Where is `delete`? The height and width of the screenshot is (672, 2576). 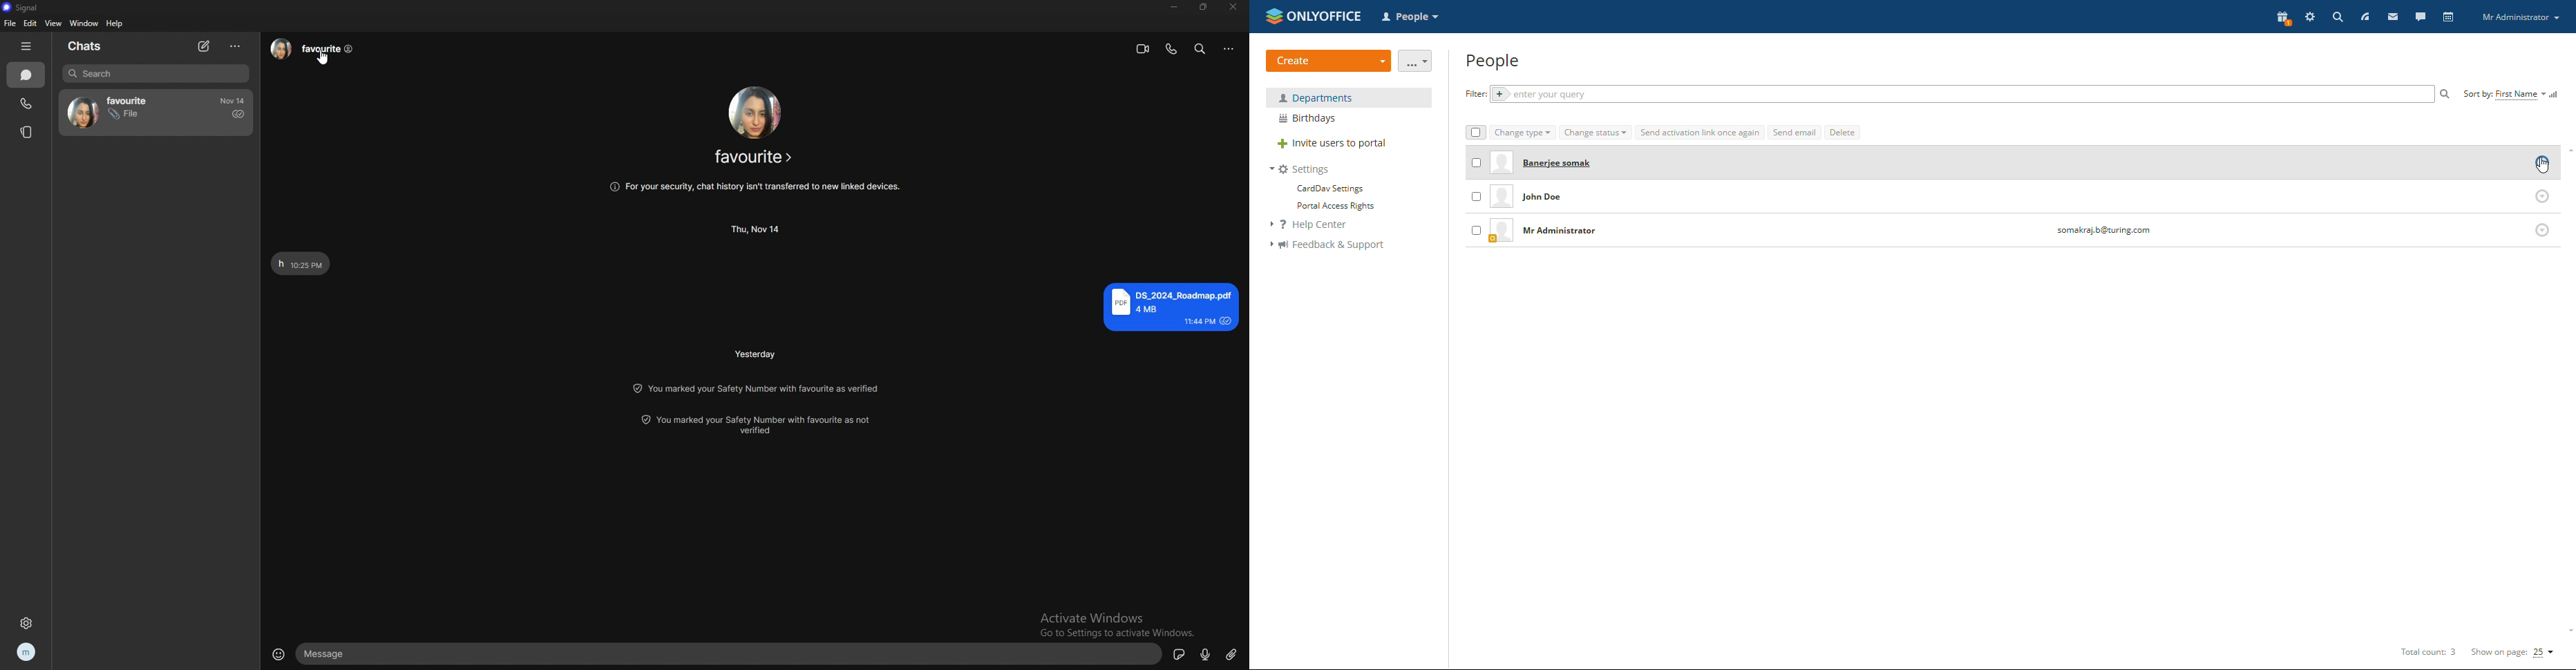
delete is located at coordinates (1842, 132).